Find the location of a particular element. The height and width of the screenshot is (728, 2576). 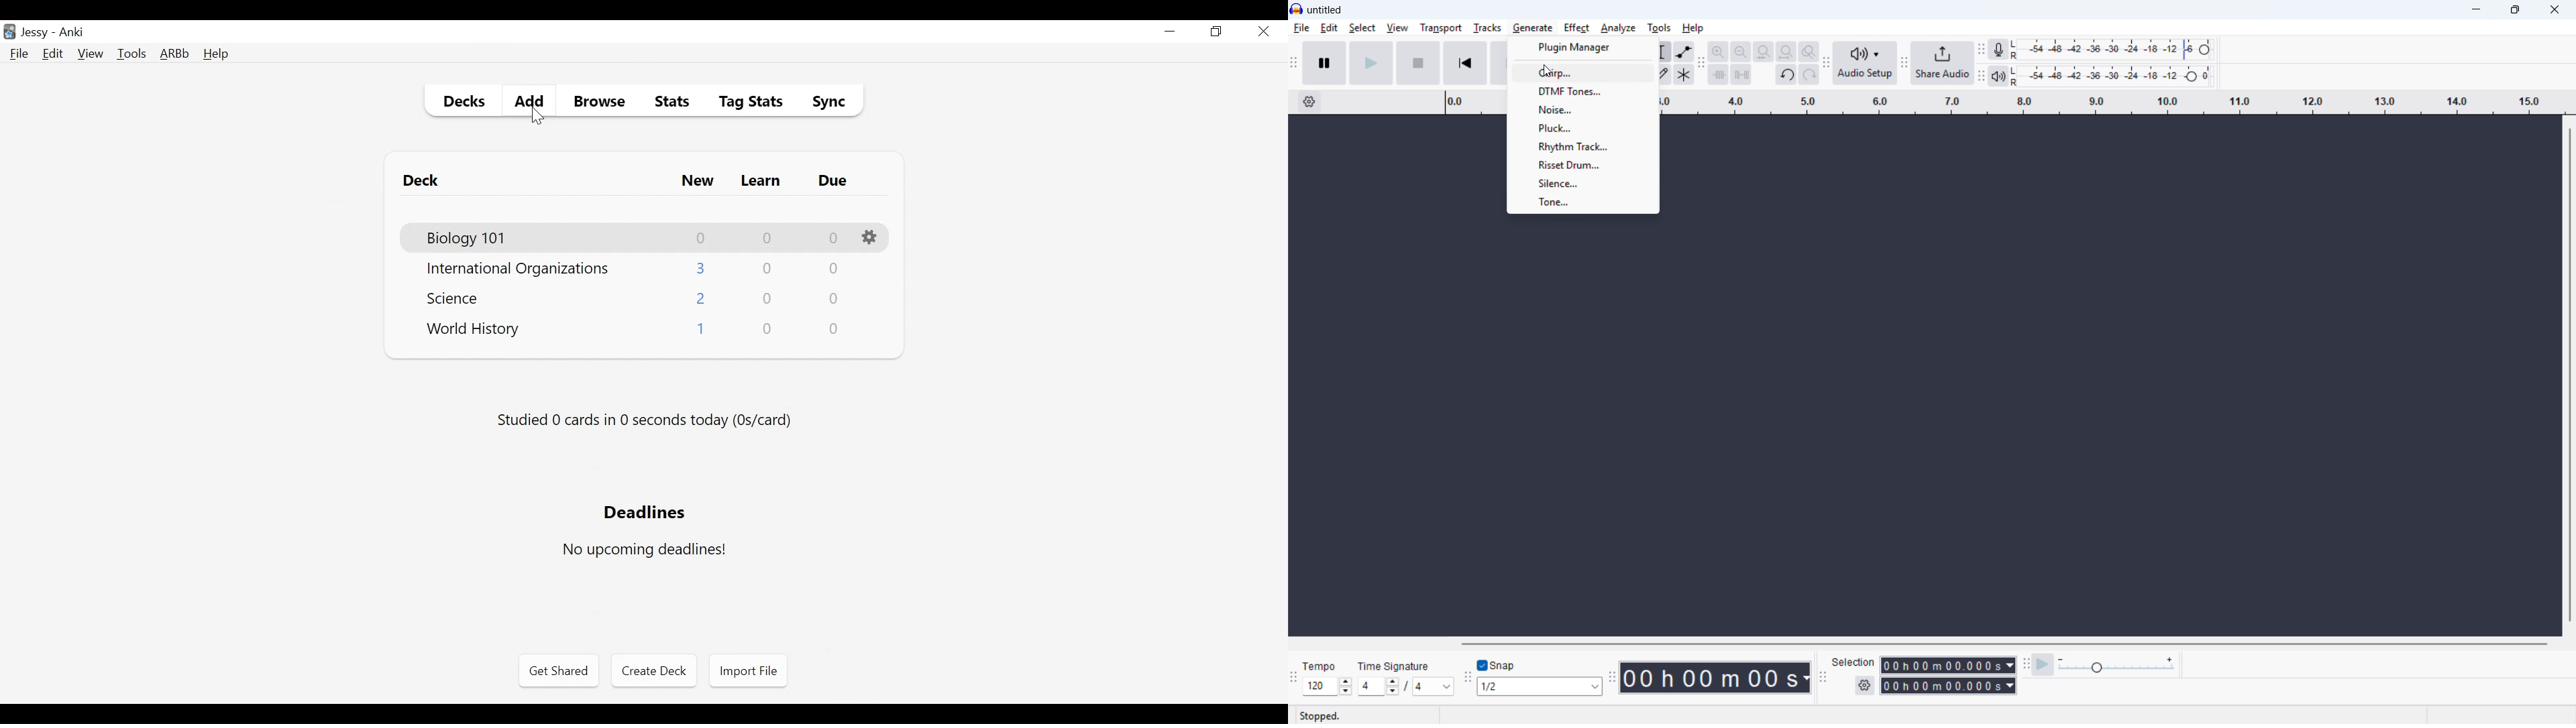

Learn Card Count is located at coordinates (766, 269).